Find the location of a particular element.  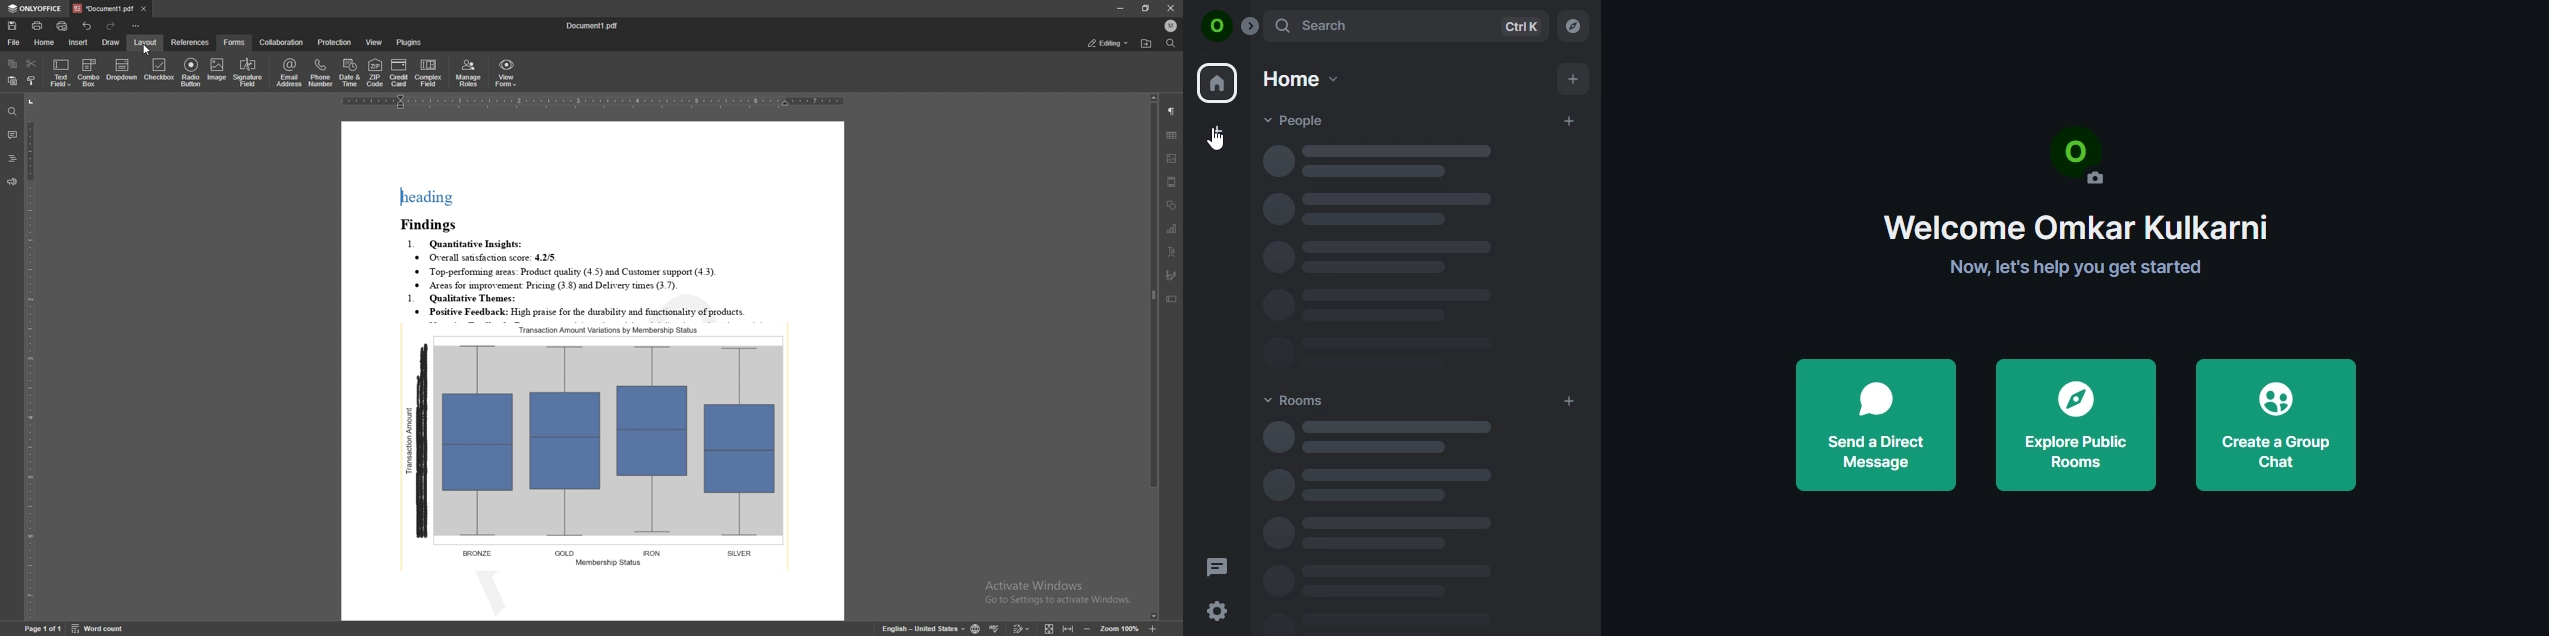

icon is located at coordinates (1217, 27).